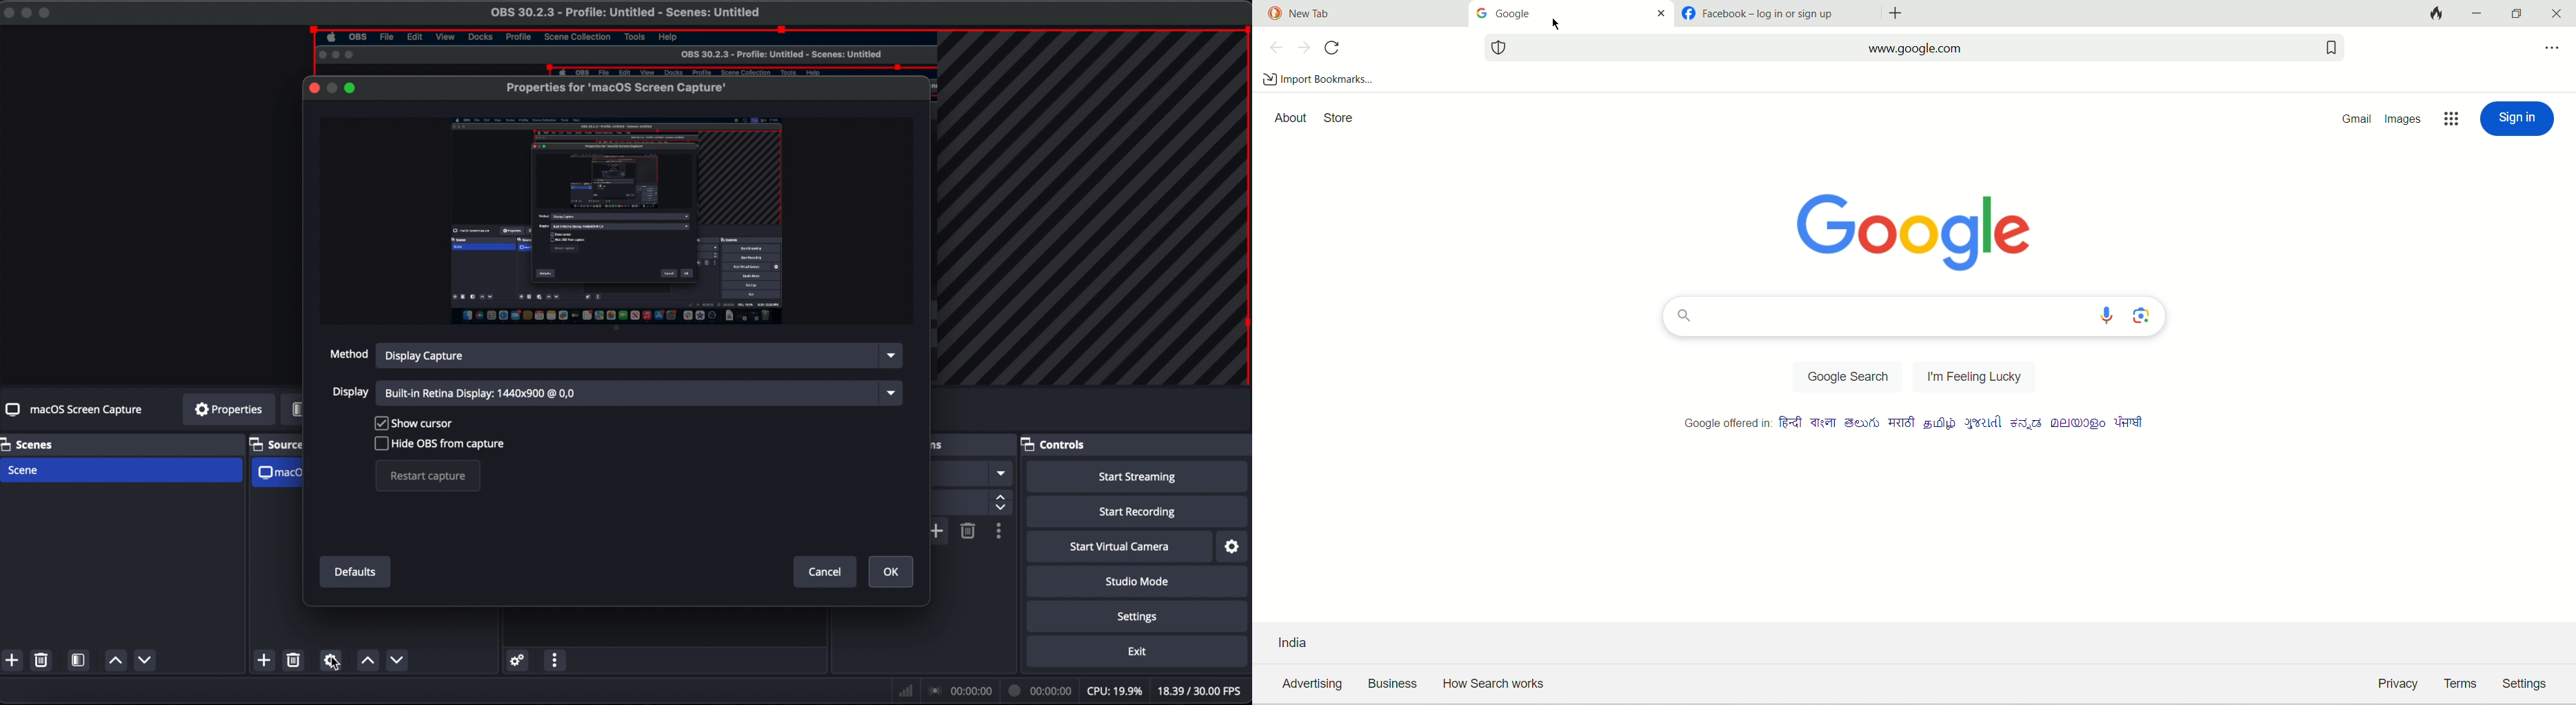 The height and width of the screenshot is (728, 2576). Describe the element at coordinates (413, 422) in the screenshot. I see `show cursor checkbox` at that location.